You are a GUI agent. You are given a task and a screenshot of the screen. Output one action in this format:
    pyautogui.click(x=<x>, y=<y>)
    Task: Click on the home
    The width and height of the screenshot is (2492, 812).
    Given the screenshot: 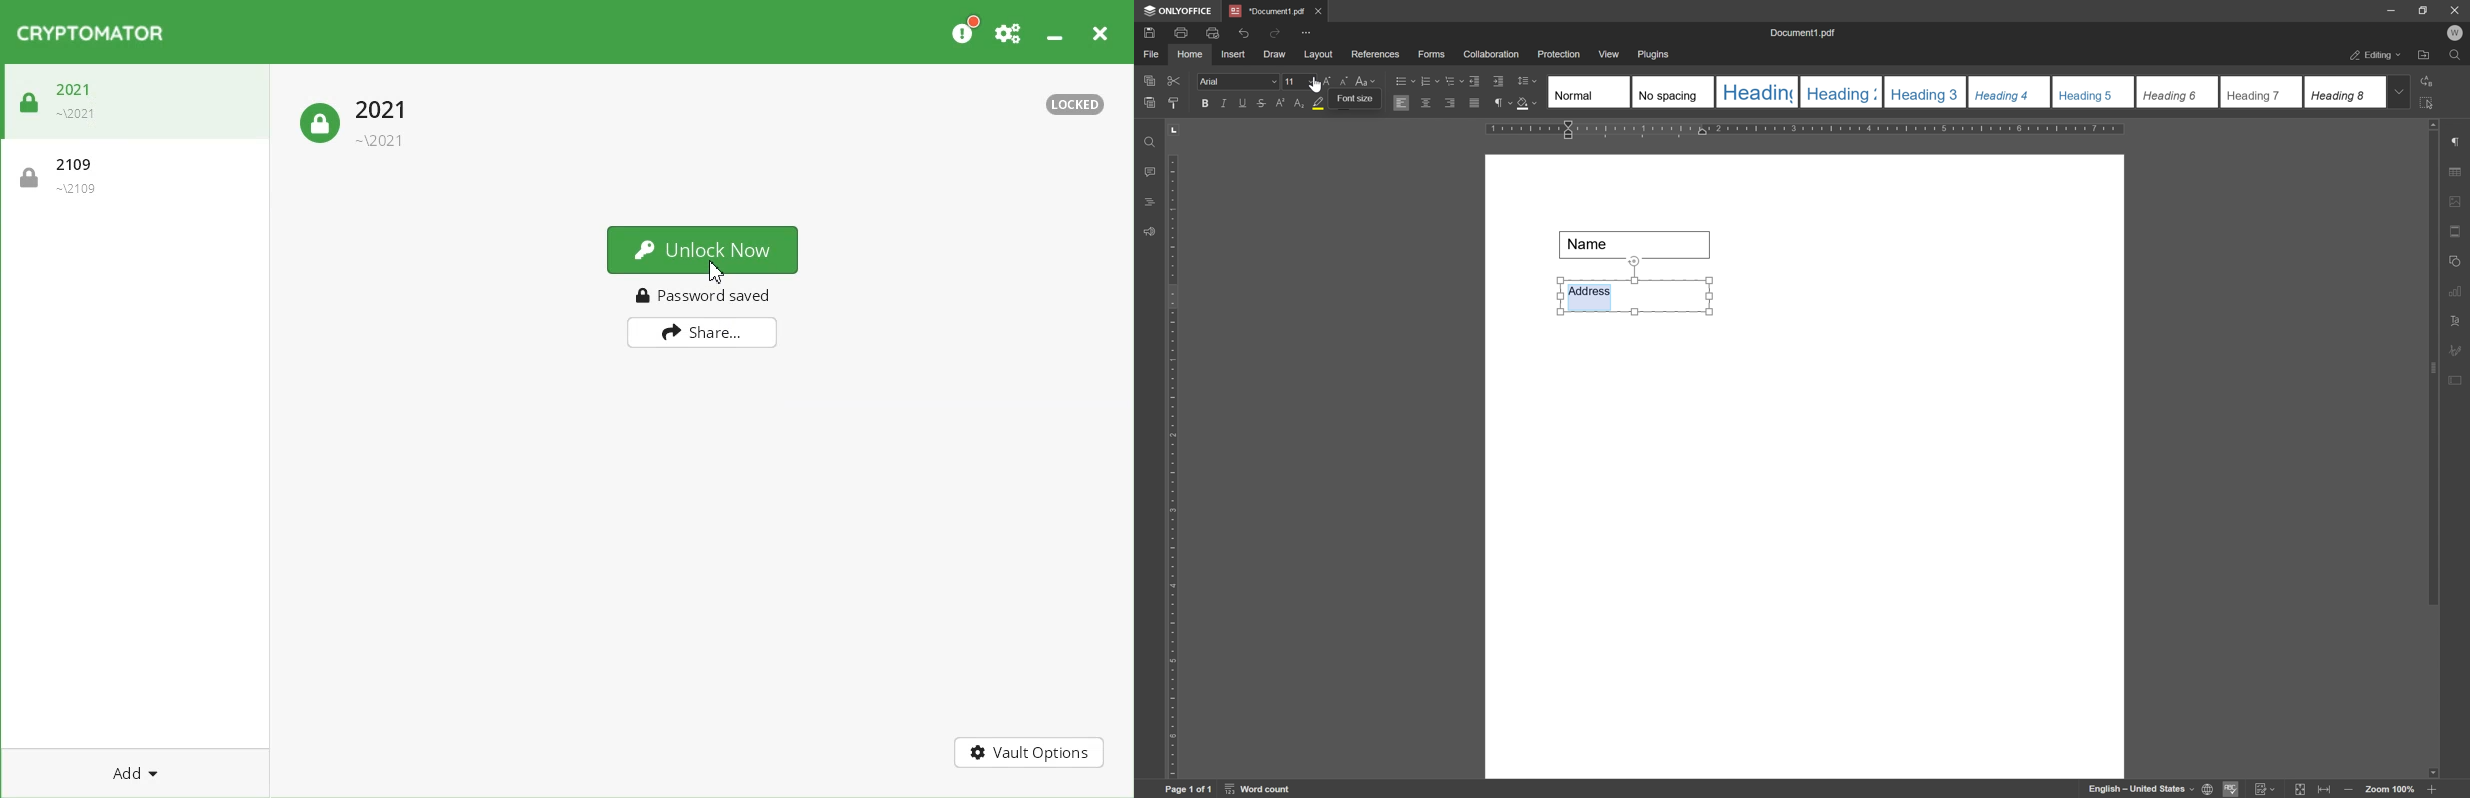 What is the action you would take?
    pyautogui.click(x=1190, y=54)
    